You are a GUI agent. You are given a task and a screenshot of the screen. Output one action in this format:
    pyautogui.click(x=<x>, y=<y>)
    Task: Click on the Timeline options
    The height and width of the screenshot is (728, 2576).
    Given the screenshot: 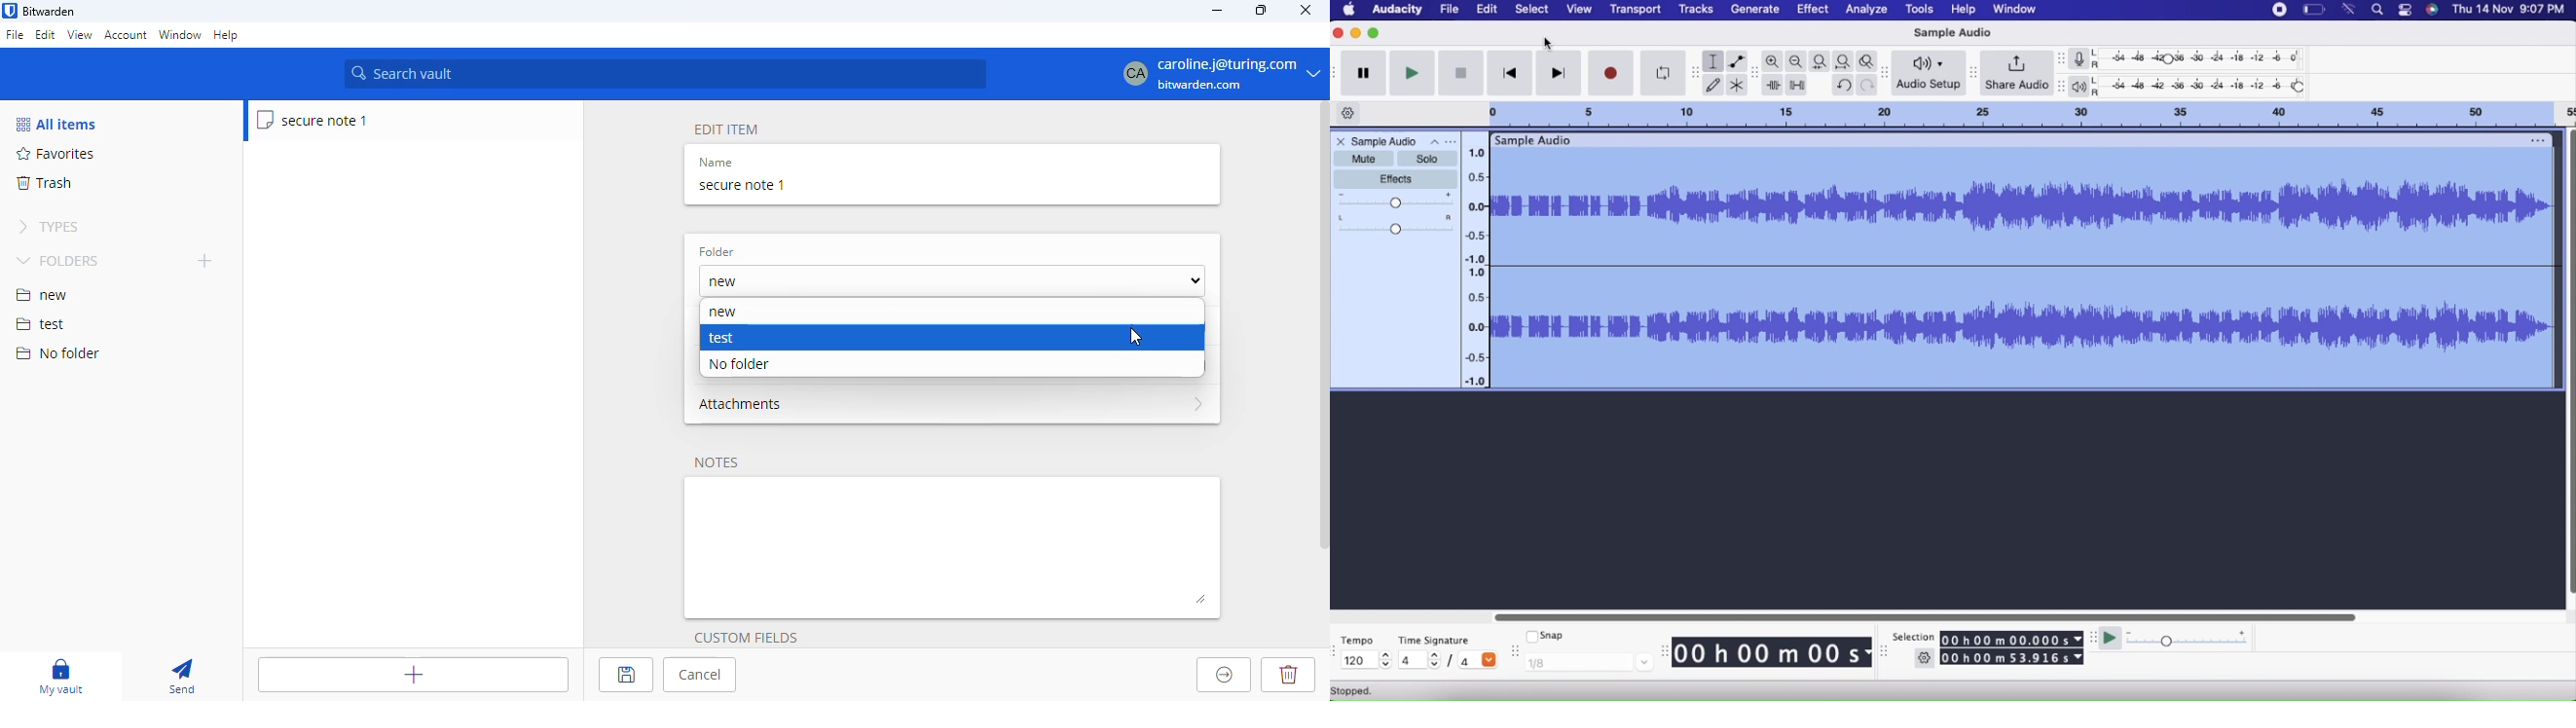 What is the action you would take?
    pyautogui.click(x=1350, y=113)
    